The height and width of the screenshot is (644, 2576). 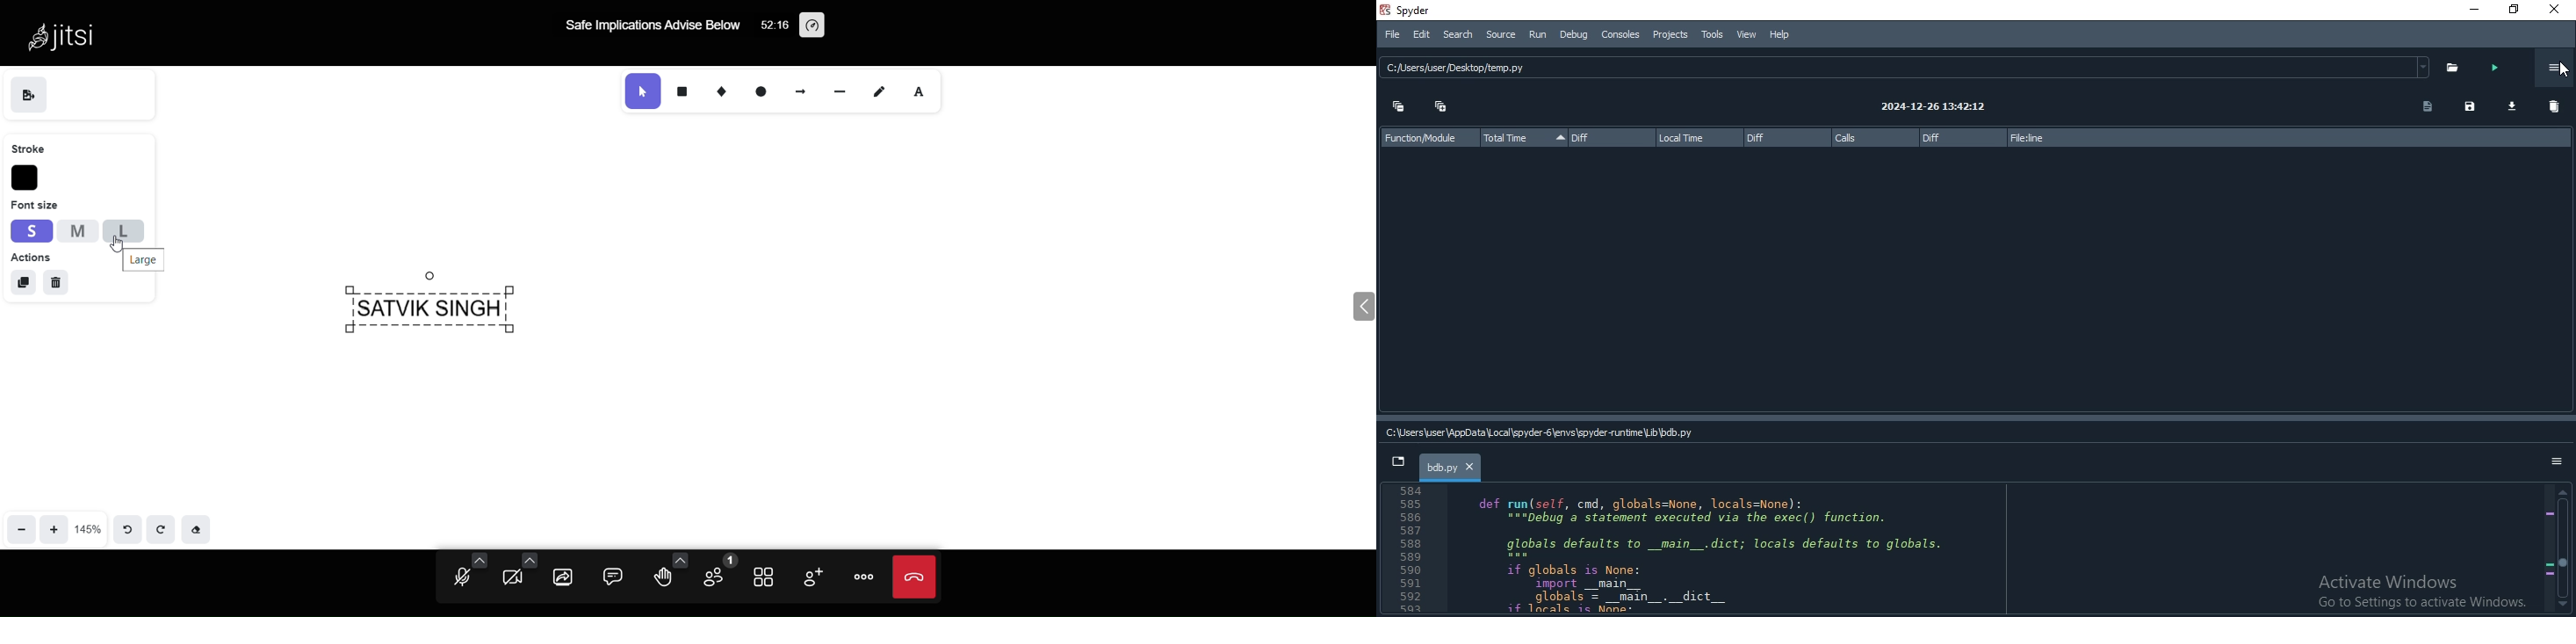 I want to click on diff, so click(x=1964, y=137).